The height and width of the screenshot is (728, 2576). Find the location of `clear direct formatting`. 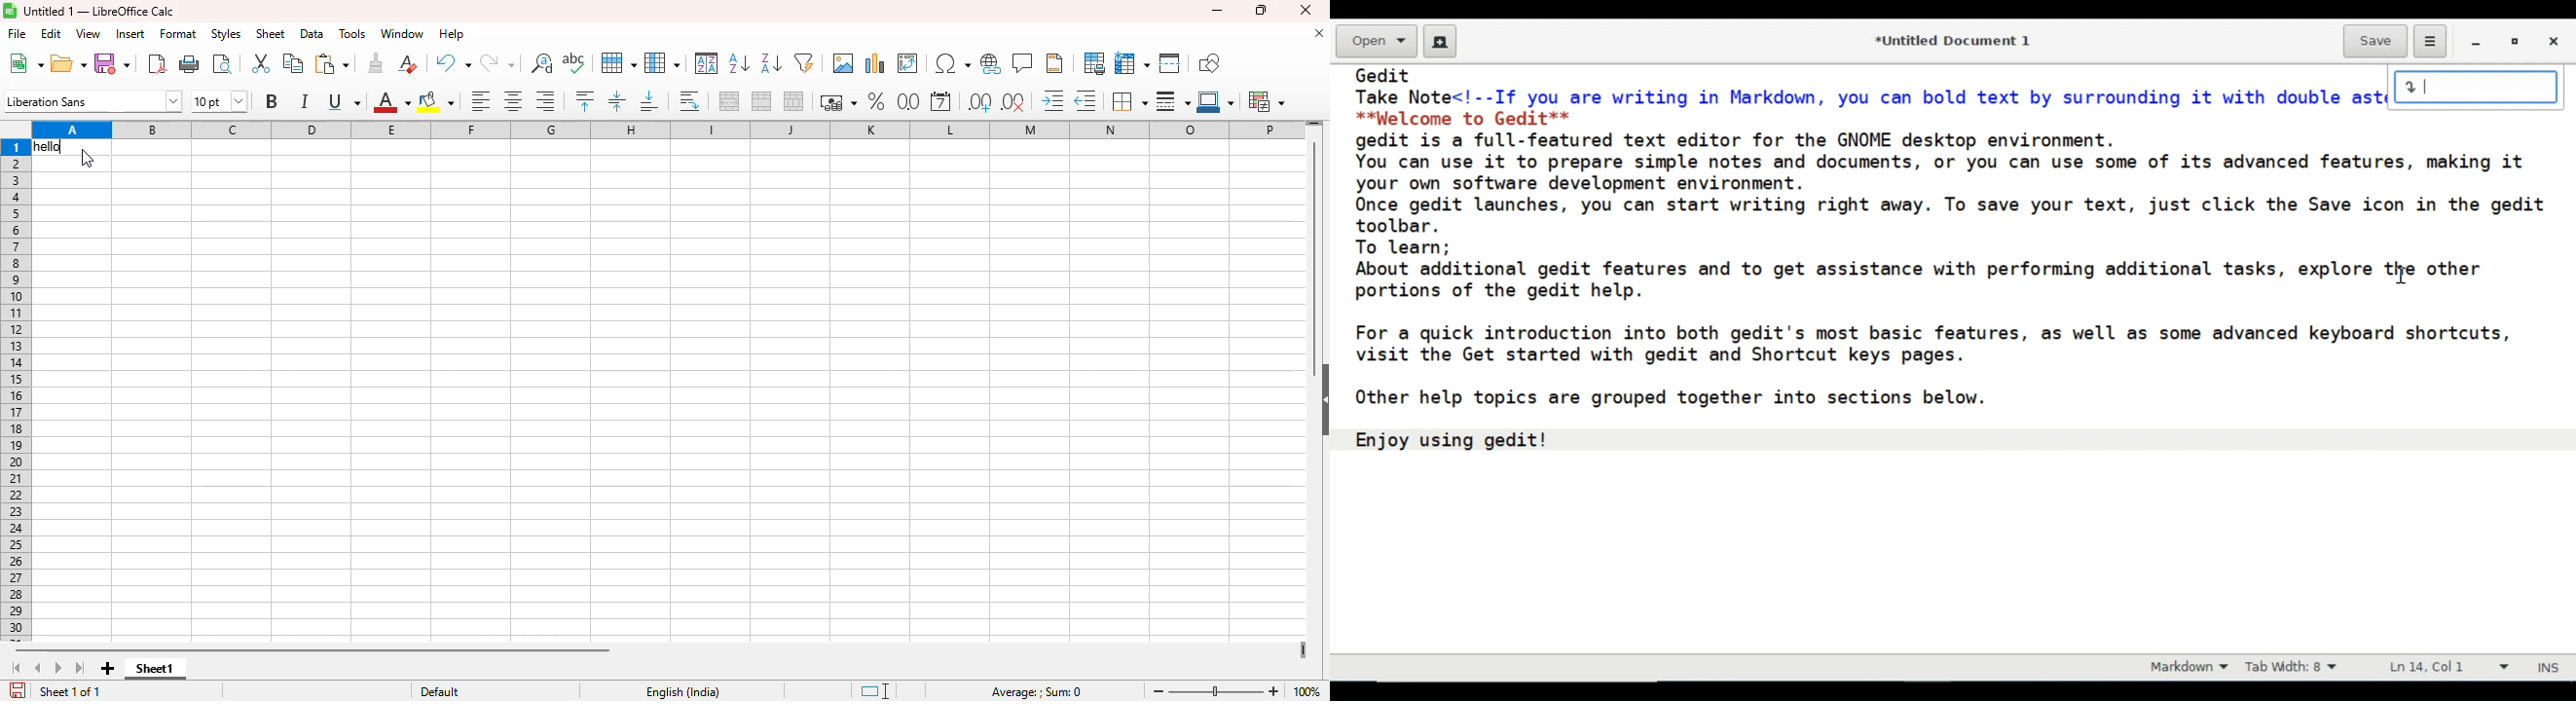

clear direct formatting is located at coordinates (408, 62).